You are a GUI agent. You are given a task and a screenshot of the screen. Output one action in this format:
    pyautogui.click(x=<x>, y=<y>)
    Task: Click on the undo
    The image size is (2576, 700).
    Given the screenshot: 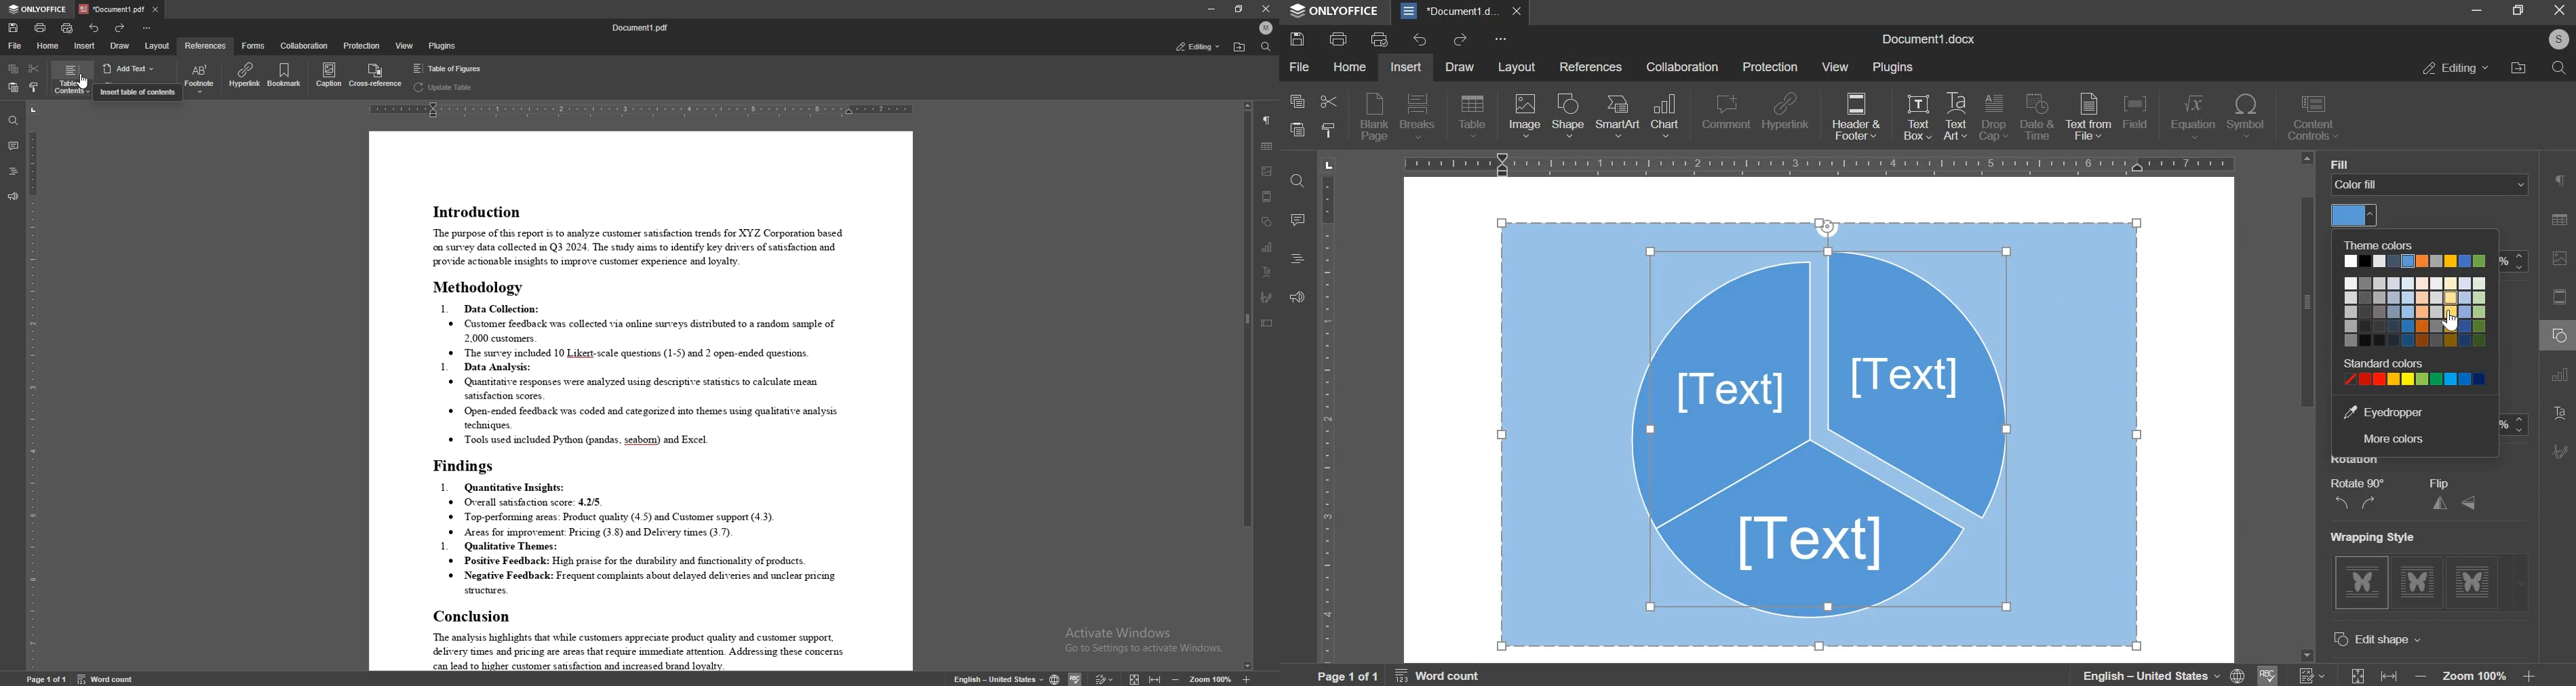 What is the action you would take?
    pyautogui.click(x=95, y=28)
    